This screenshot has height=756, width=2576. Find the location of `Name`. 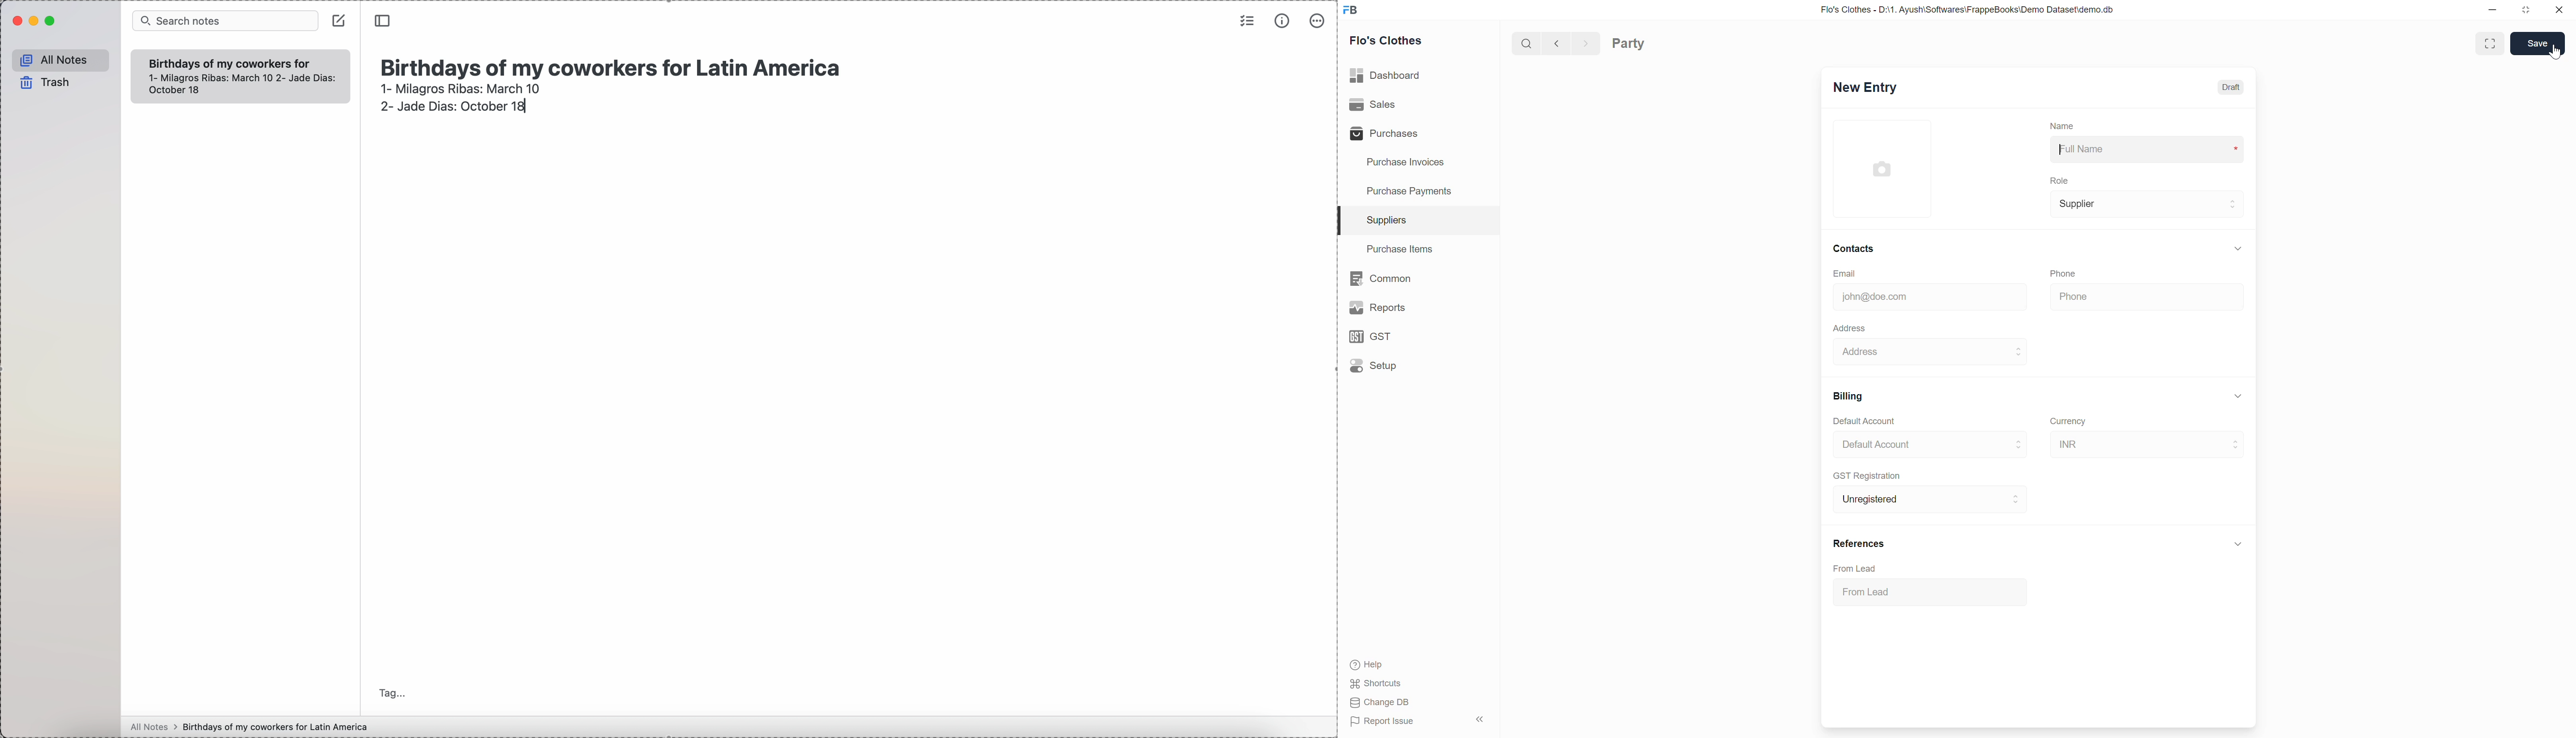

Name is located at coordinates (2062, 126).